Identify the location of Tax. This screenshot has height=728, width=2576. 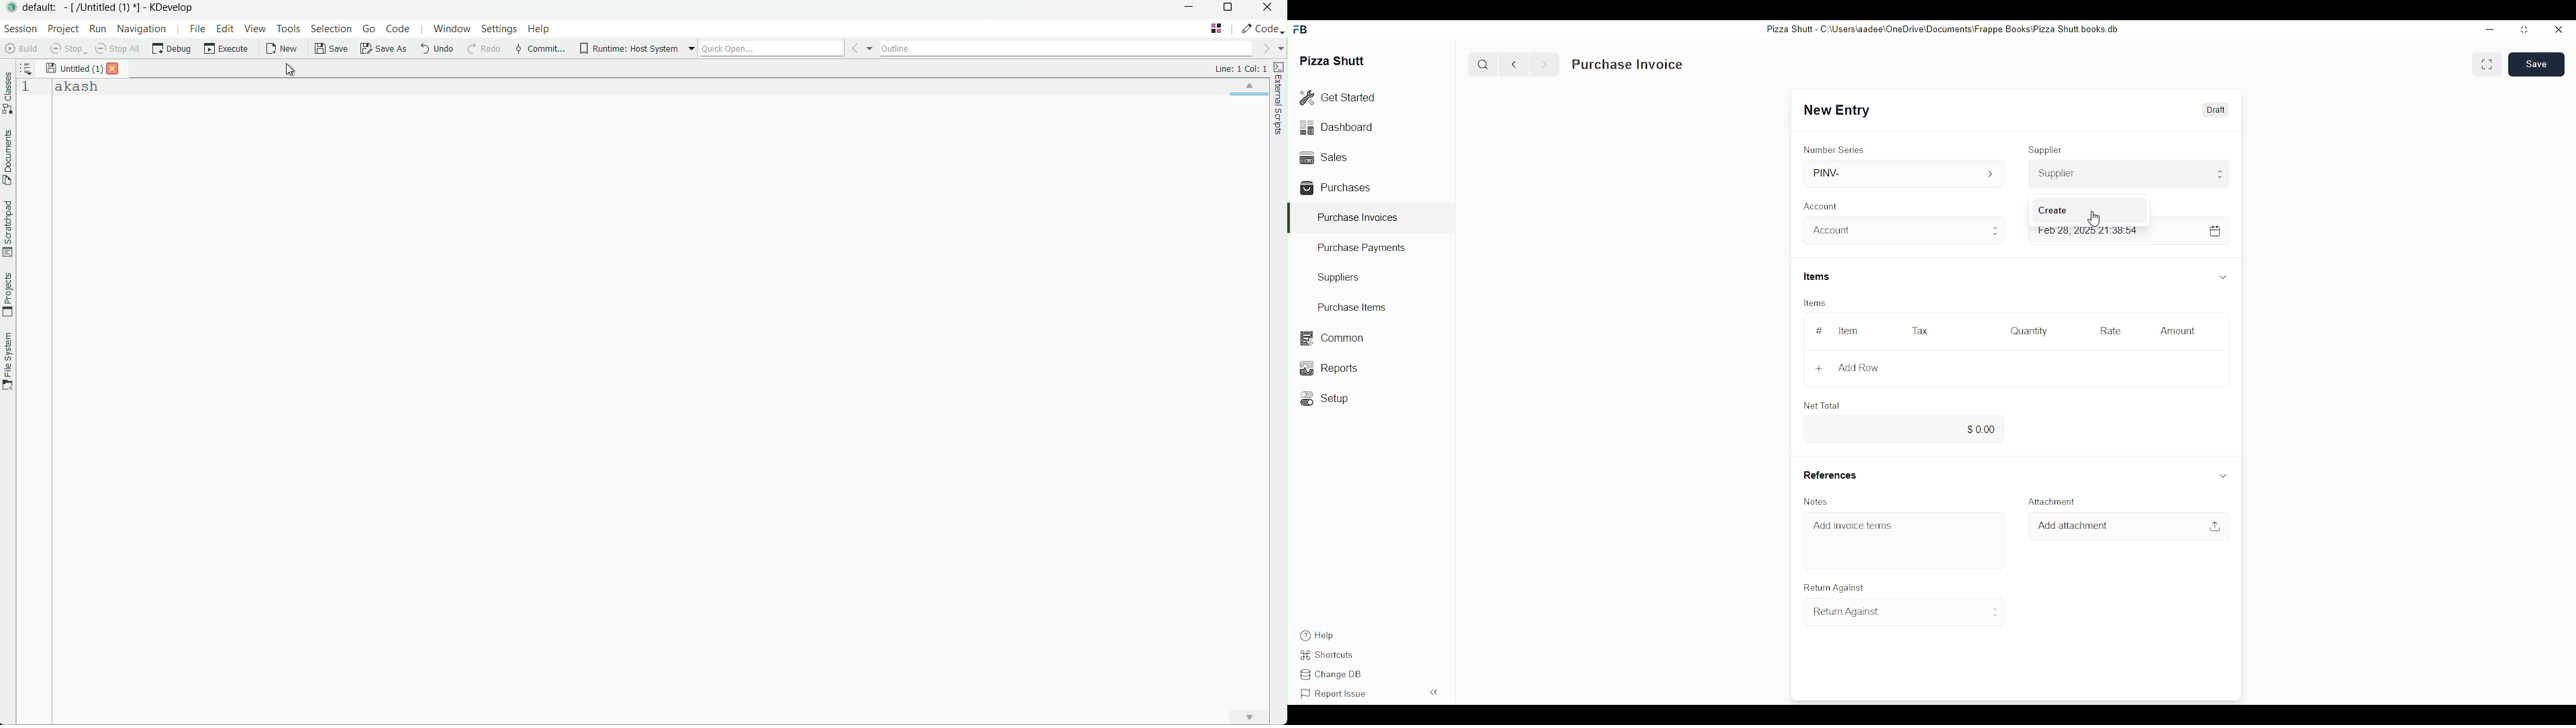
(1918, 330).